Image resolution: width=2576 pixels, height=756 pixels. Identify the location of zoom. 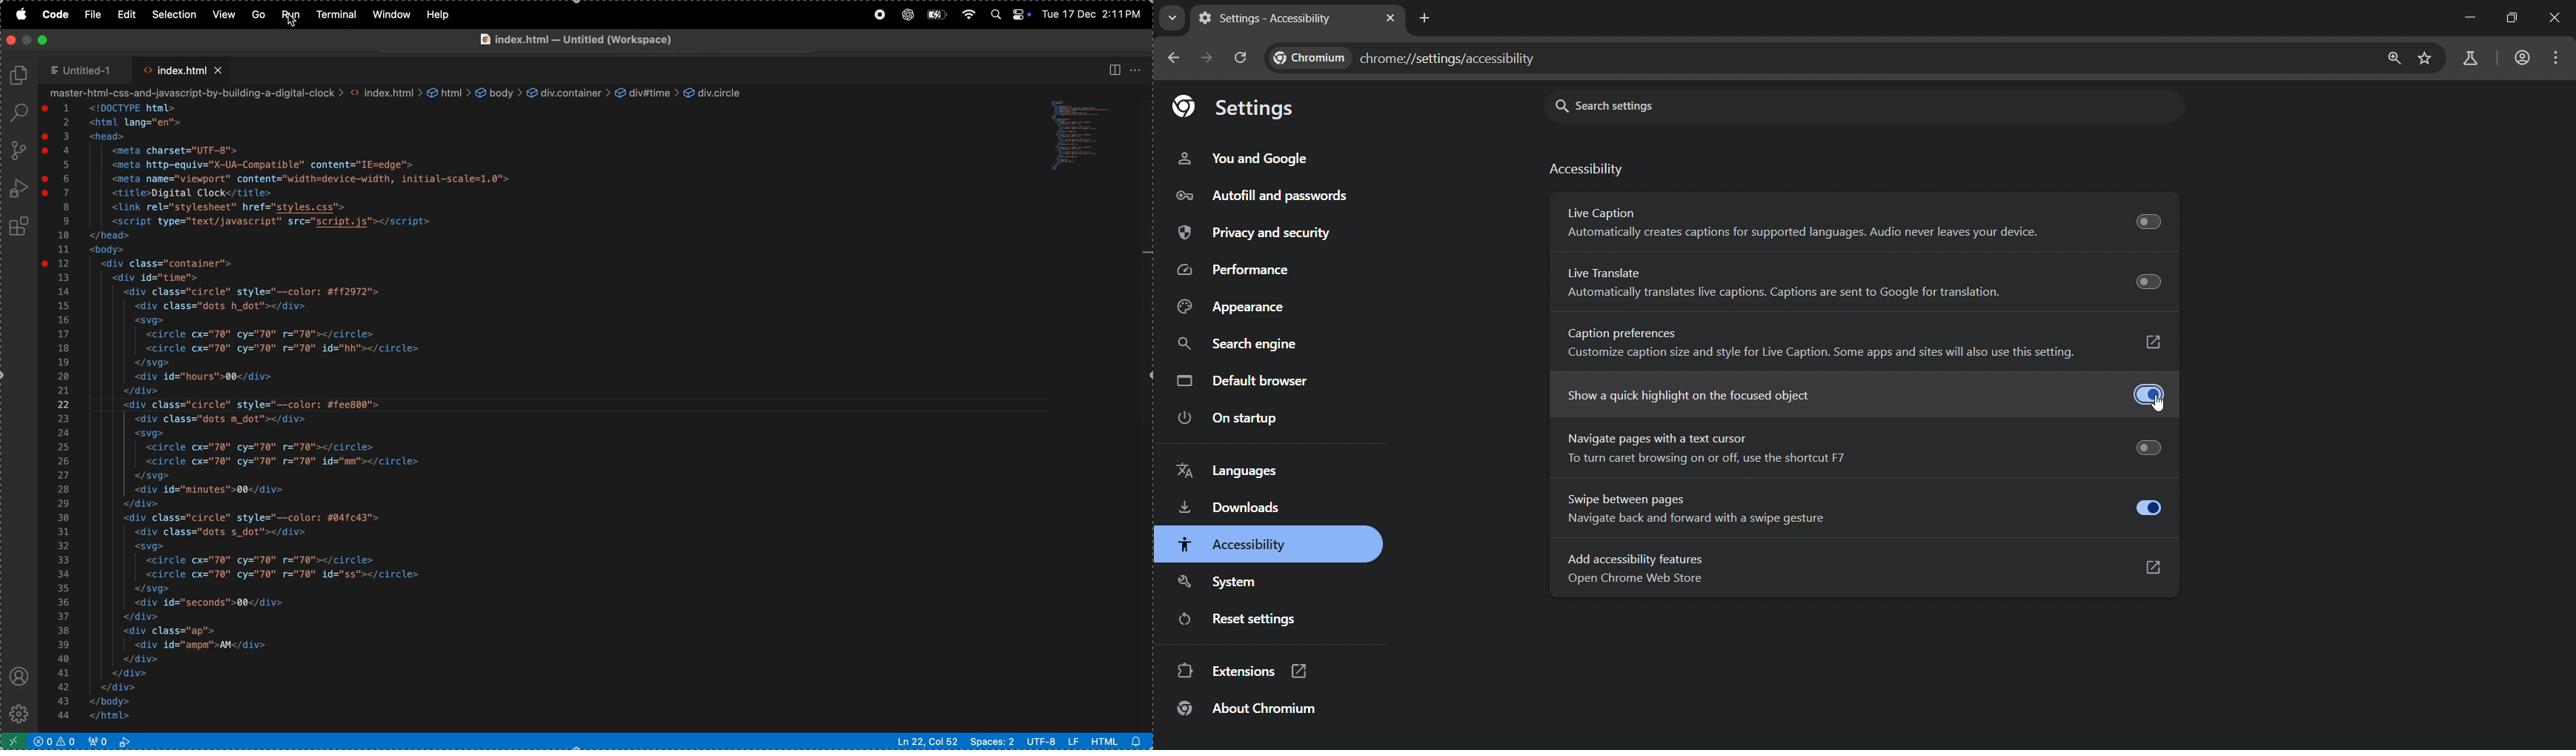
(2393, 59).